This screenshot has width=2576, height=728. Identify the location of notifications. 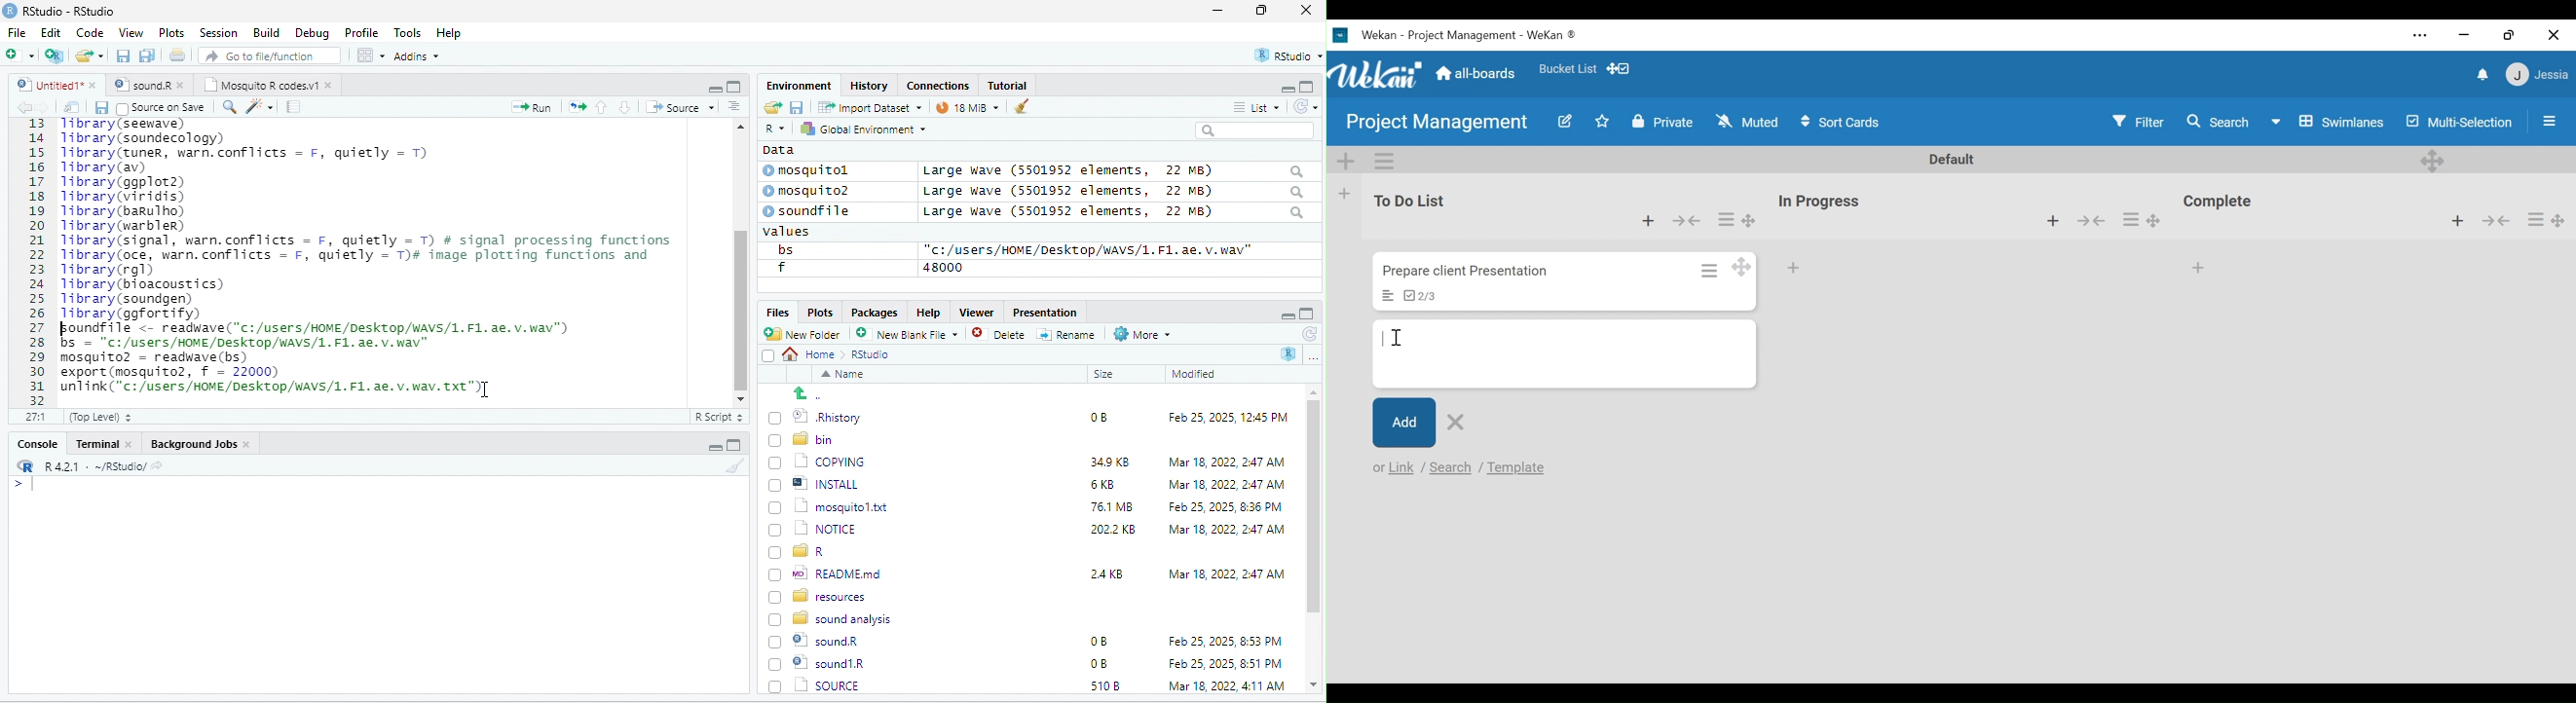
(2480, 74).